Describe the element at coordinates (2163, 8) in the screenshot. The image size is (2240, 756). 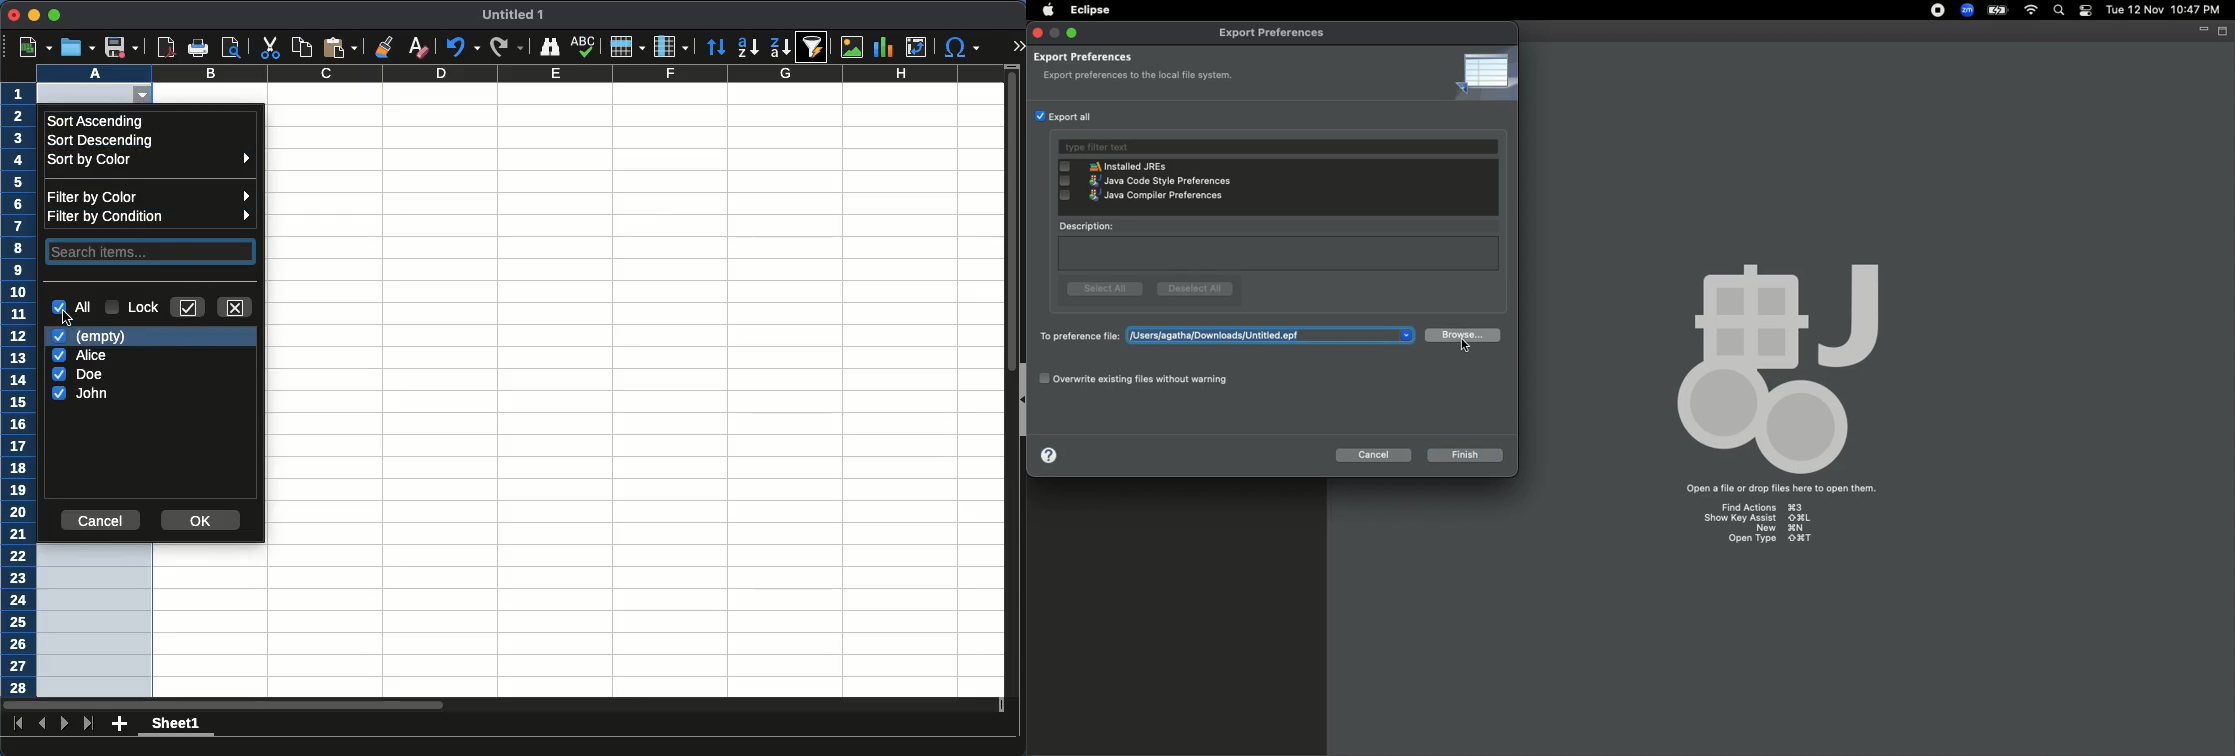
I see `tue 12 nov 10:47 pm ` at that location.